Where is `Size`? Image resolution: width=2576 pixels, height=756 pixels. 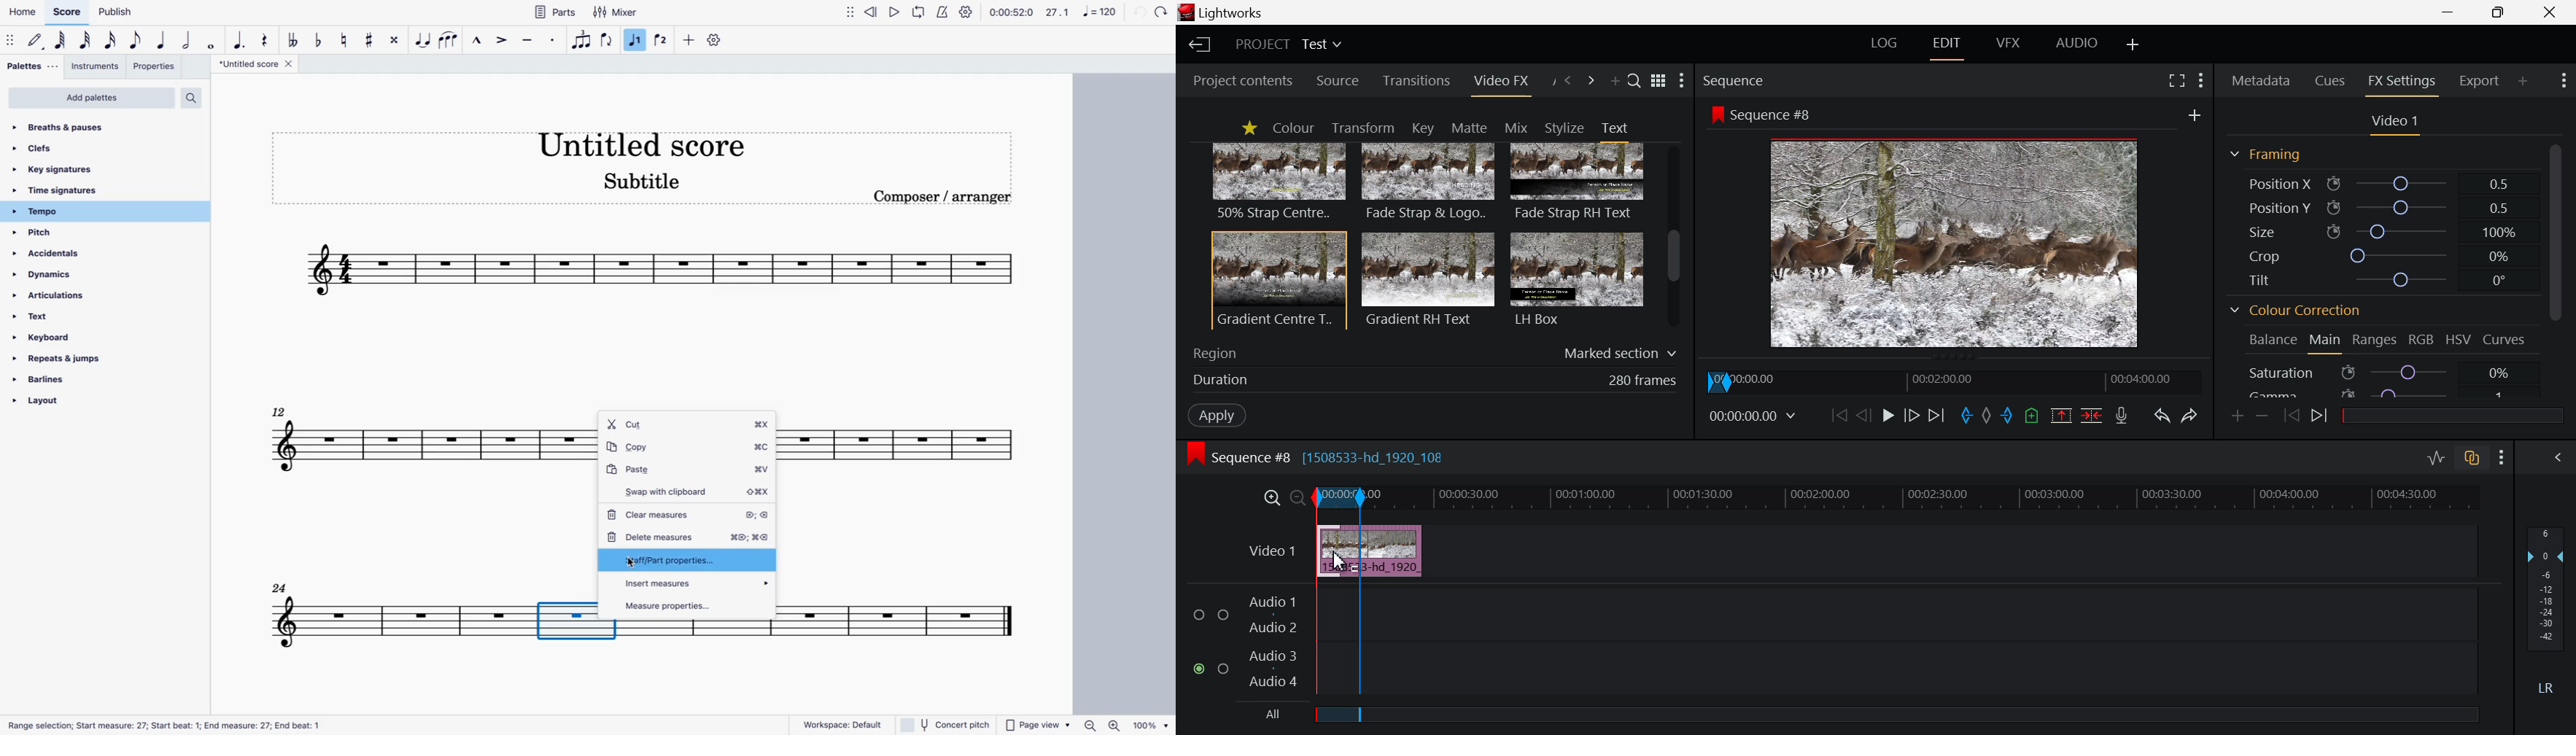 Size is located at coordinates (2380, 230).